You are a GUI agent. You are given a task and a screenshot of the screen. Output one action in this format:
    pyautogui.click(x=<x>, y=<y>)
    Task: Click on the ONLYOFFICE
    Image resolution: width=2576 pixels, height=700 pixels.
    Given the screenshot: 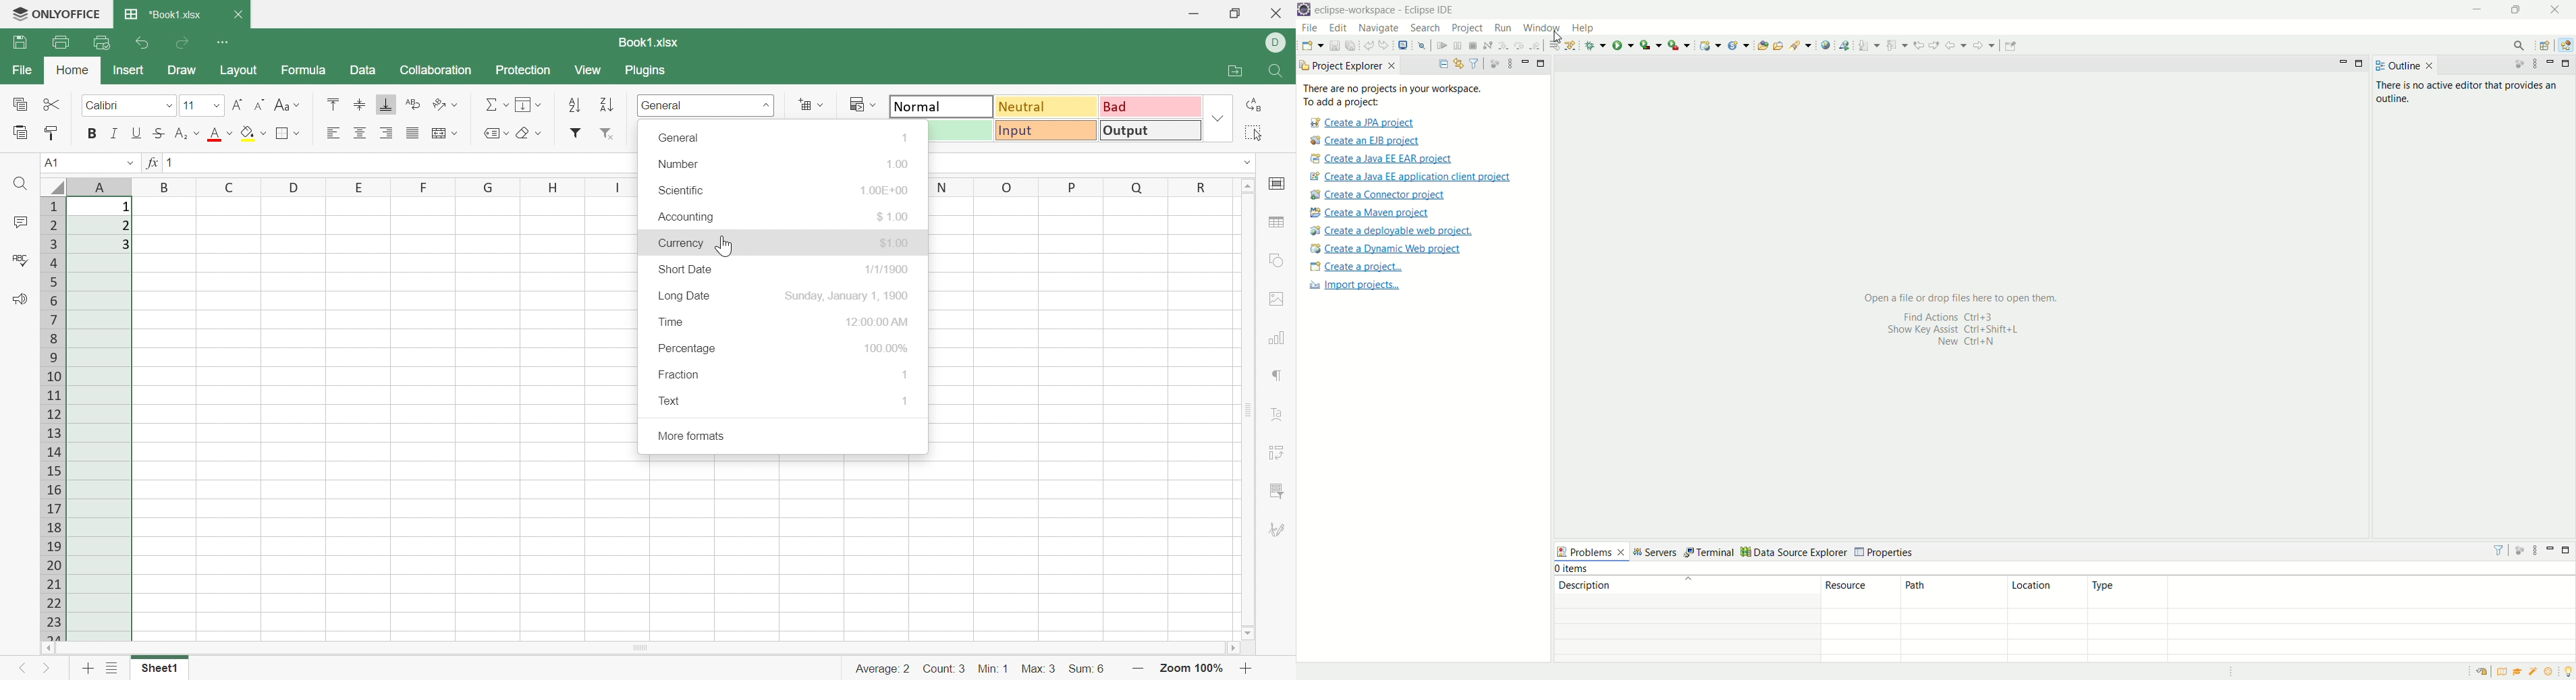 What is the action you would take?
    pyautogui.click(x=70, y=11)
    